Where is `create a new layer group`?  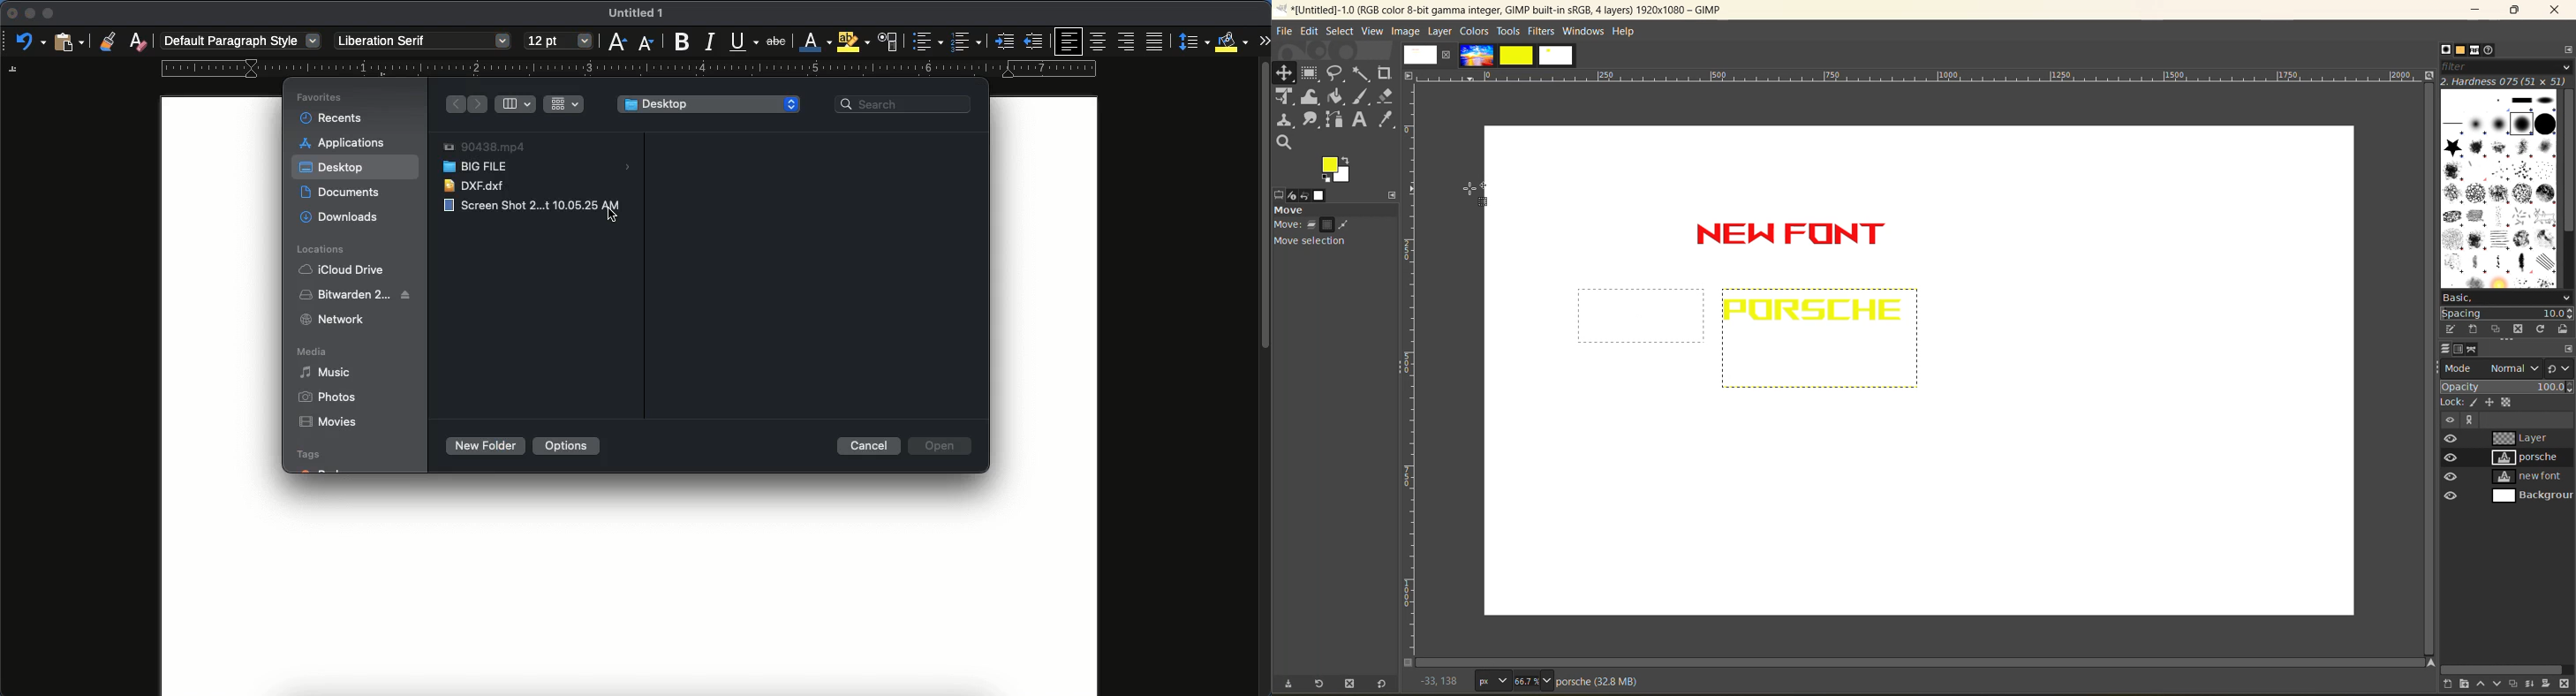 create a new layer group is located at coordinates (2461, 684).